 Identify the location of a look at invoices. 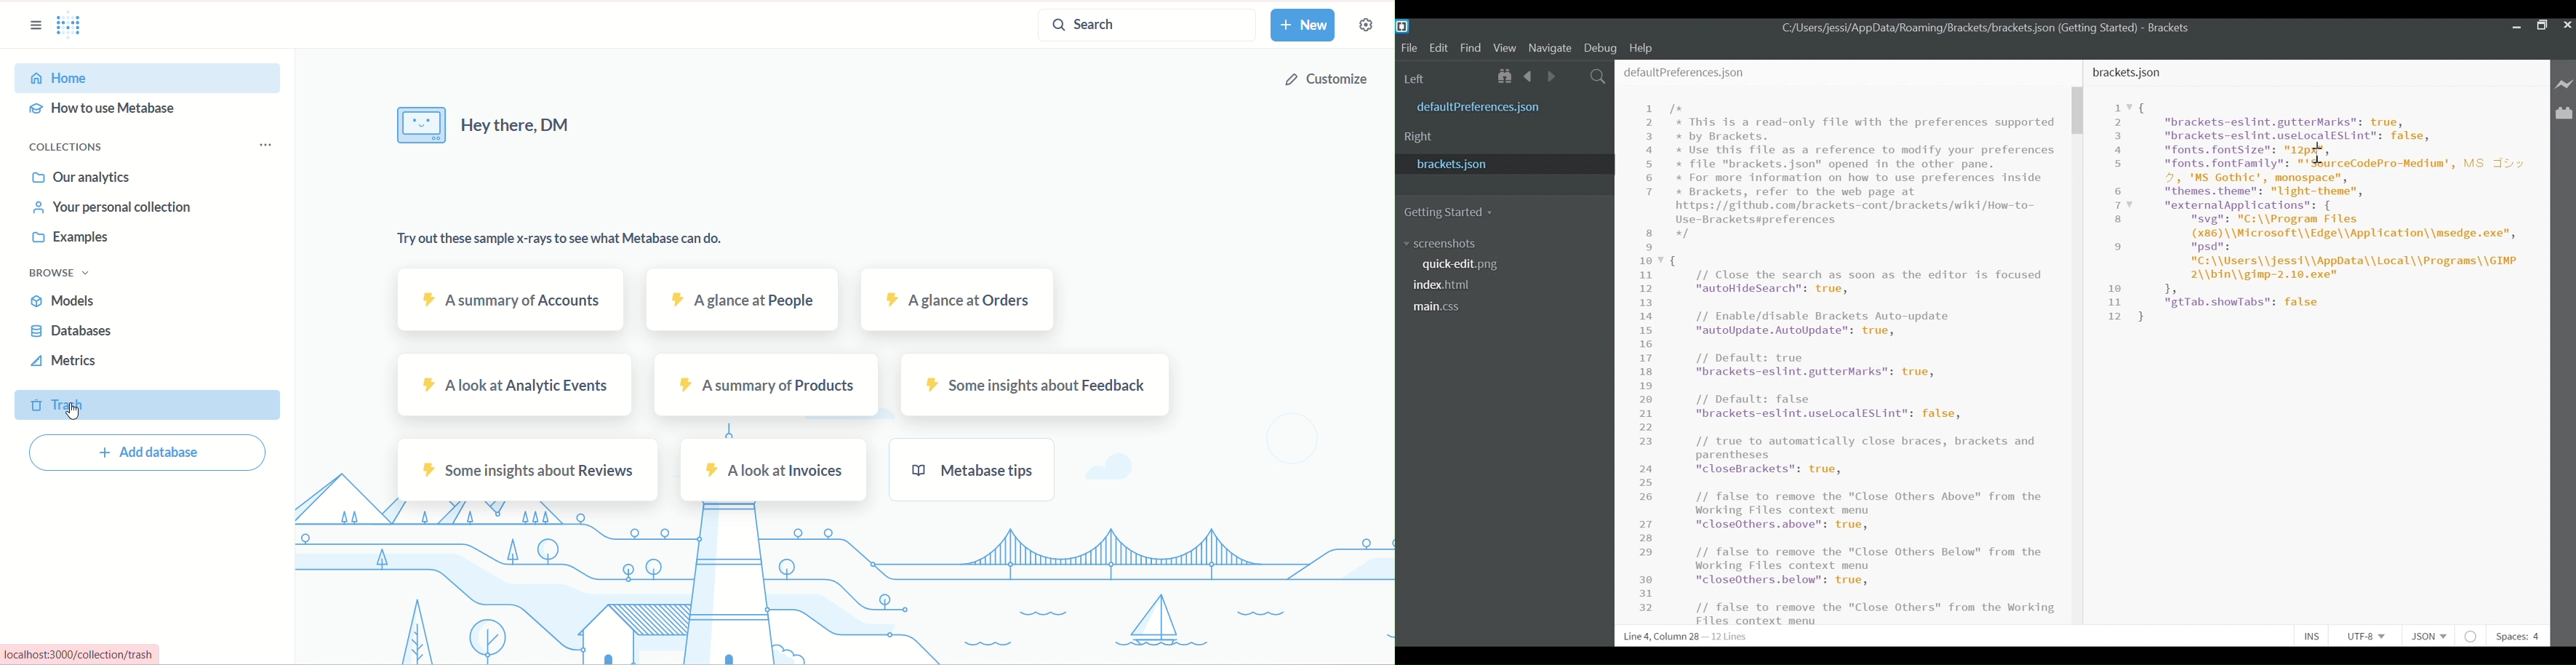
(771, 469).